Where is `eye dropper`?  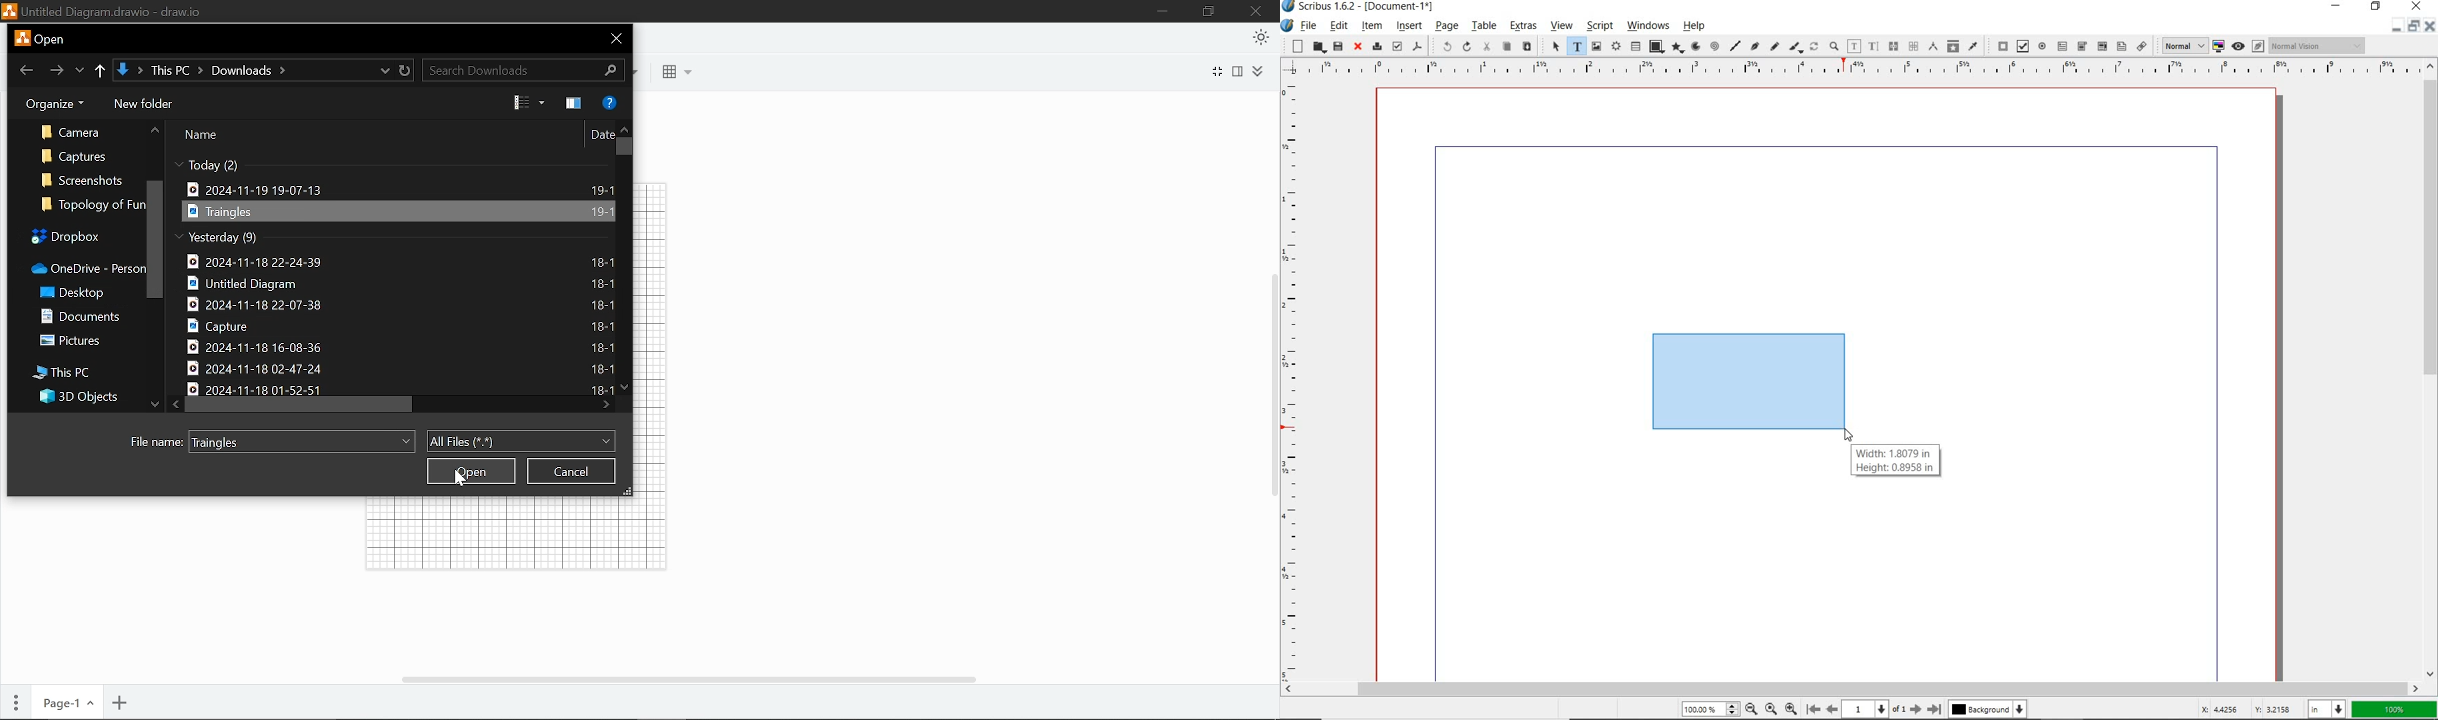
eye dropper is located at coordinates (1973, 46).